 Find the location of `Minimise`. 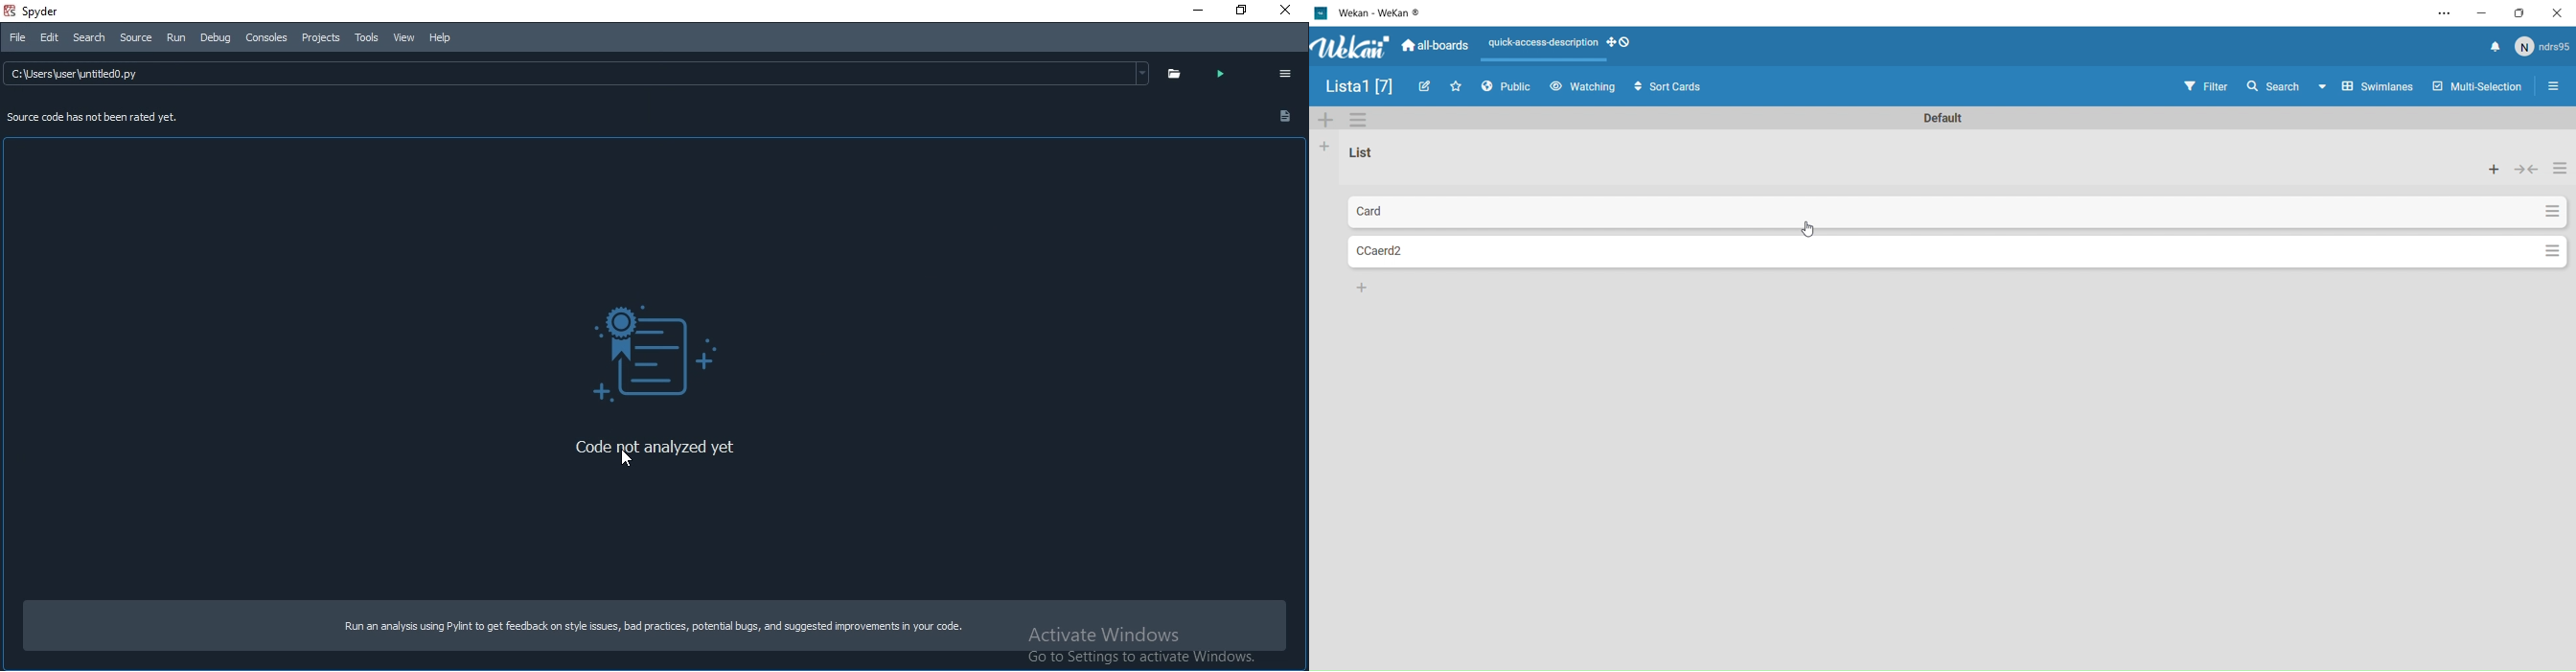

Minimise is located at coordinates (1195, 11).